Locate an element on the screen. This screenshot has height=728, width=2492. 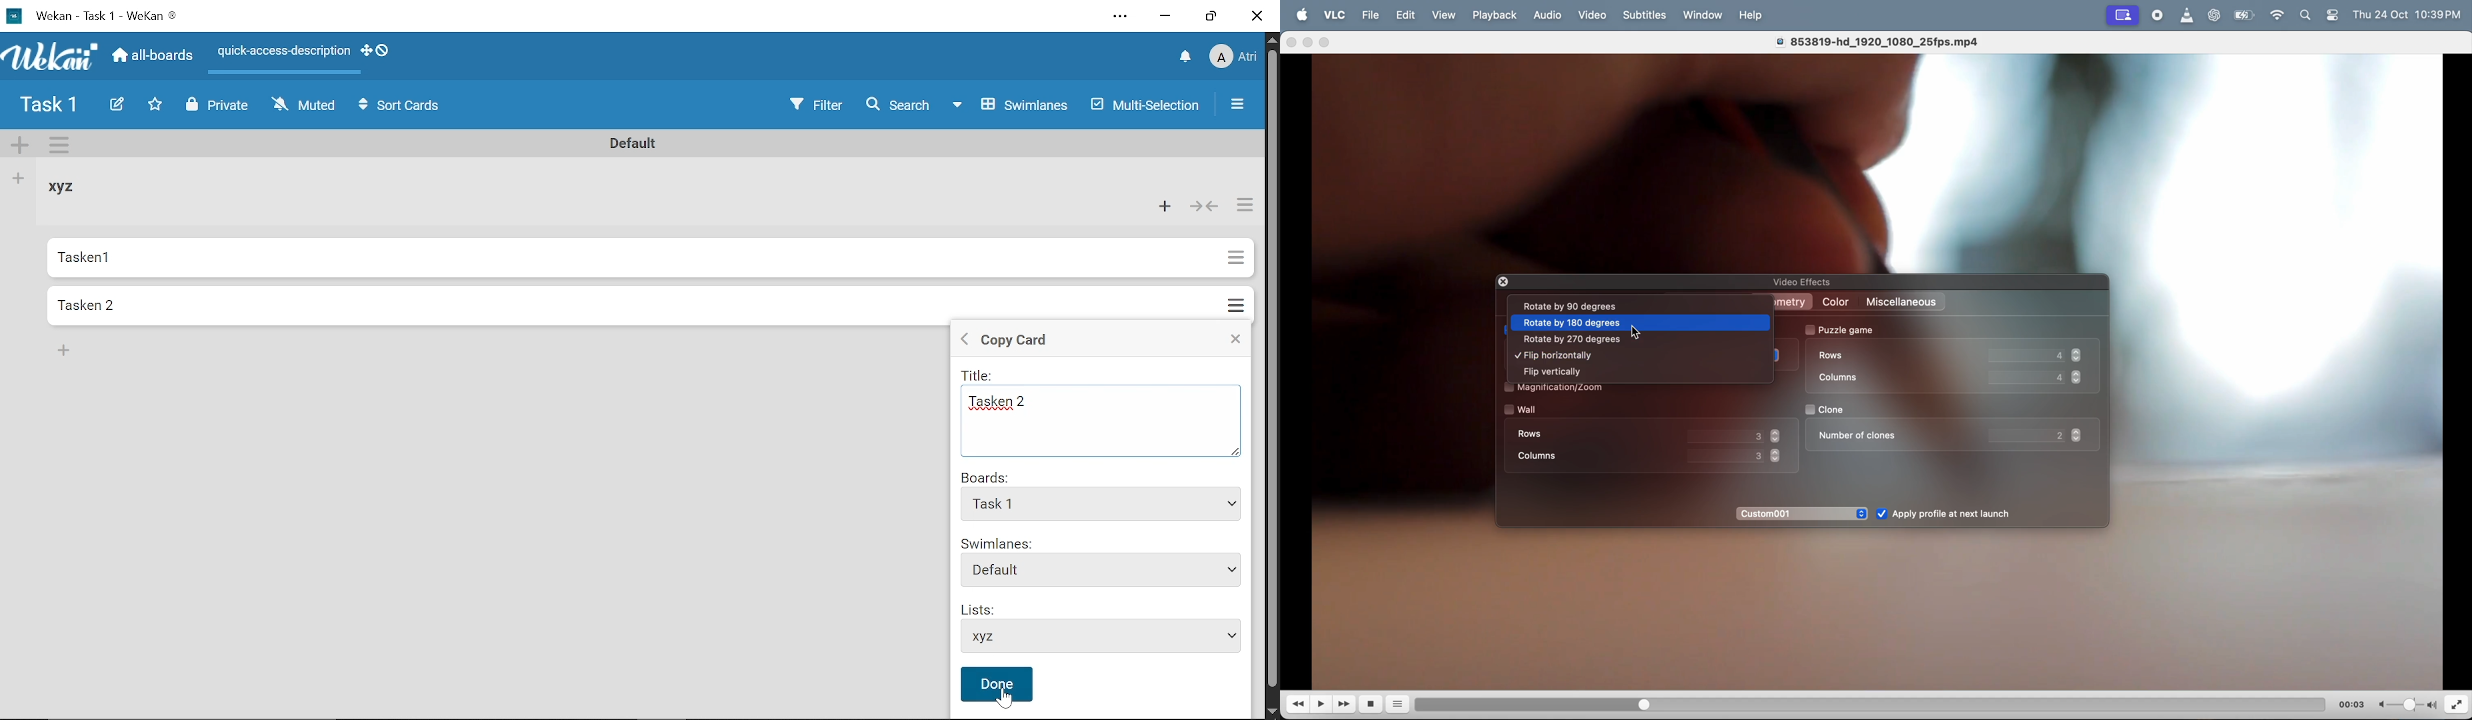
miscellaneos is located at coordinates (1905, 303).